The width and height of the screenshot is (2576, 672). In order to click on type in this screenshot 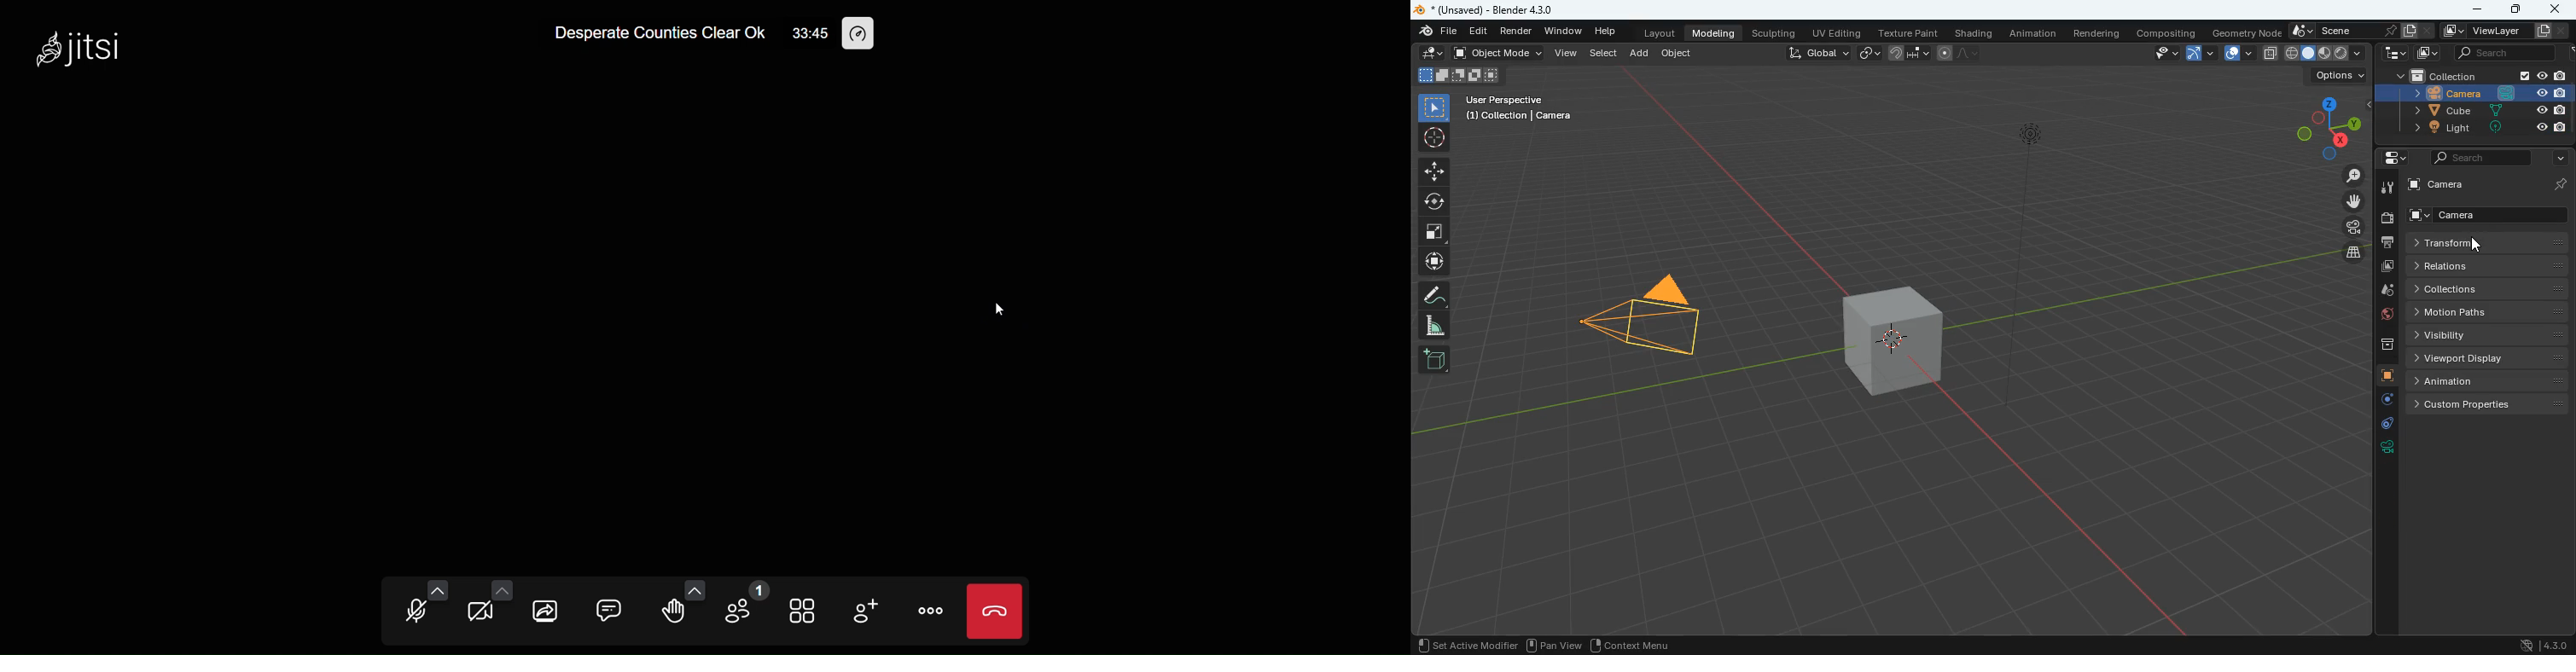, I will do `click(2324, 51)`.